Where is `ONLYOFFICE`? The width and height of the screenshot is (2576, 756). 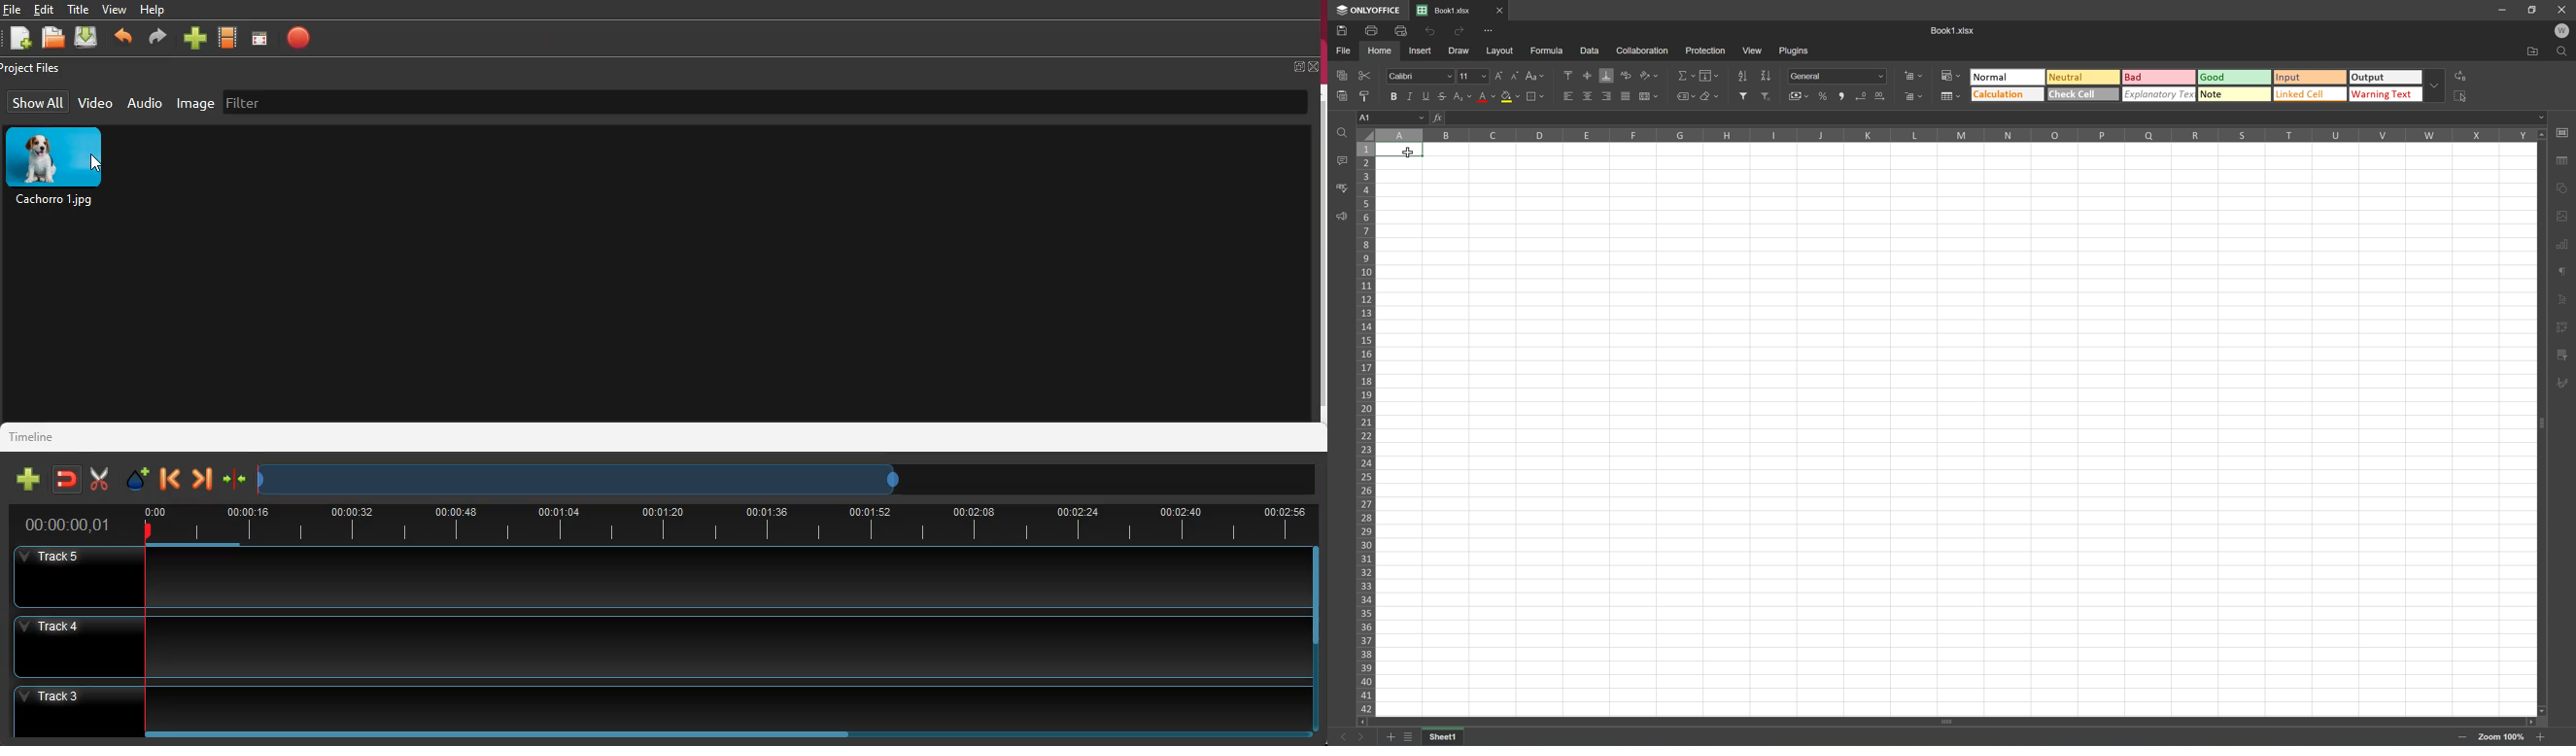
ONLYOFFICE is located at coordinates (1366, 10).